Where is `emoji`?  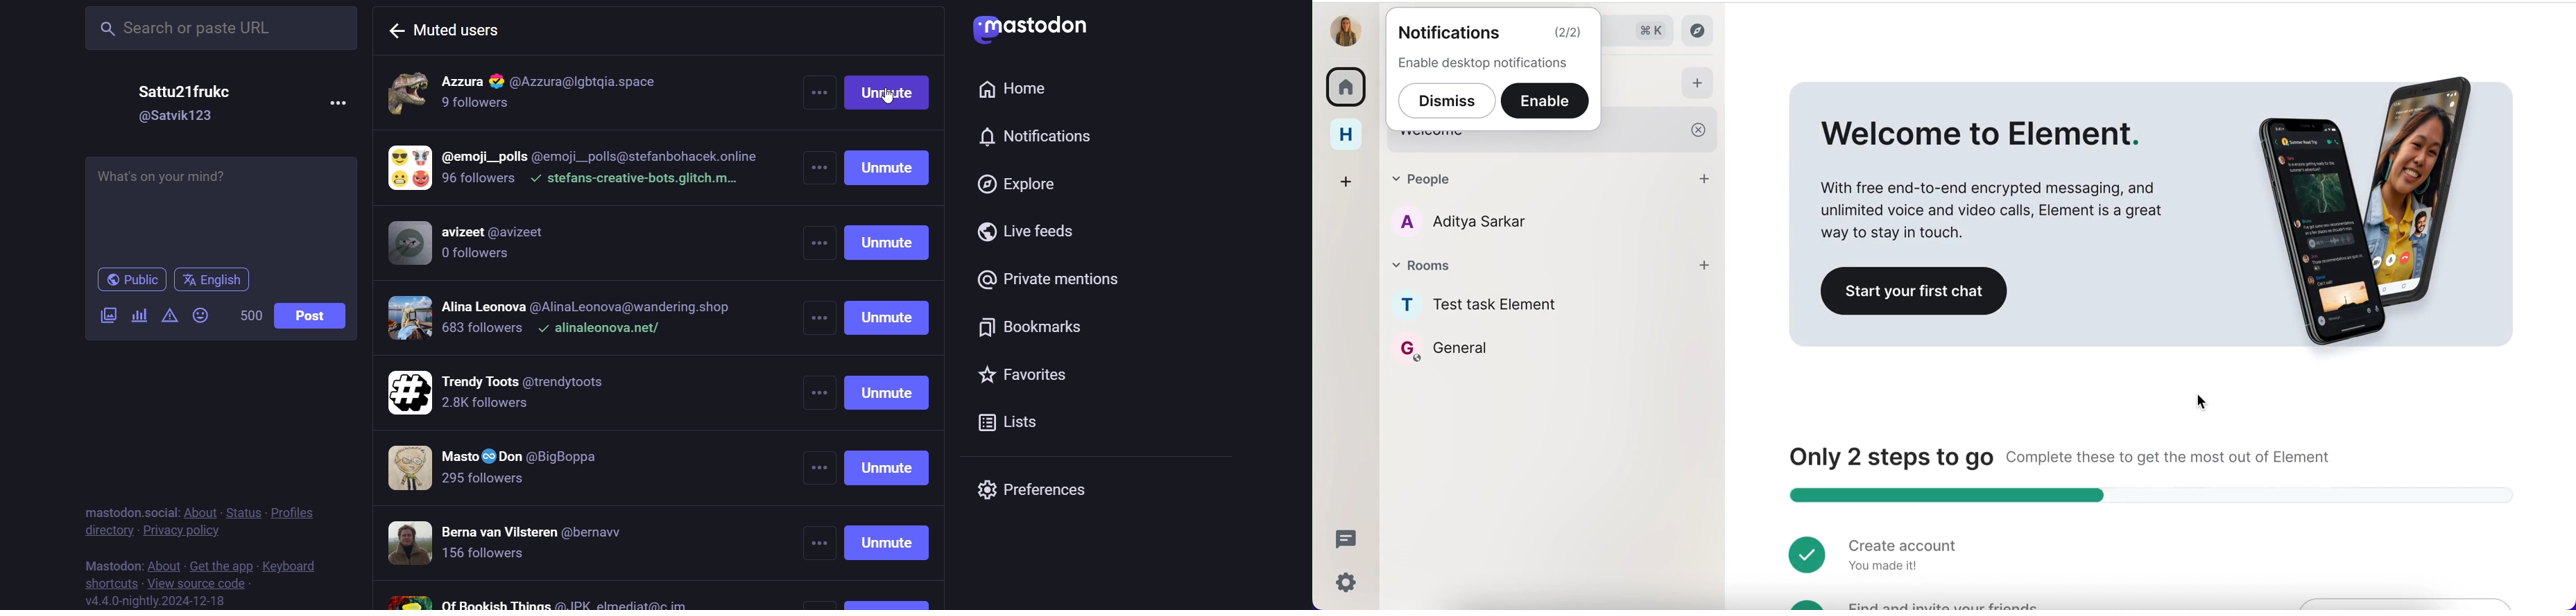 emoji is located at coordinates (200, 315).